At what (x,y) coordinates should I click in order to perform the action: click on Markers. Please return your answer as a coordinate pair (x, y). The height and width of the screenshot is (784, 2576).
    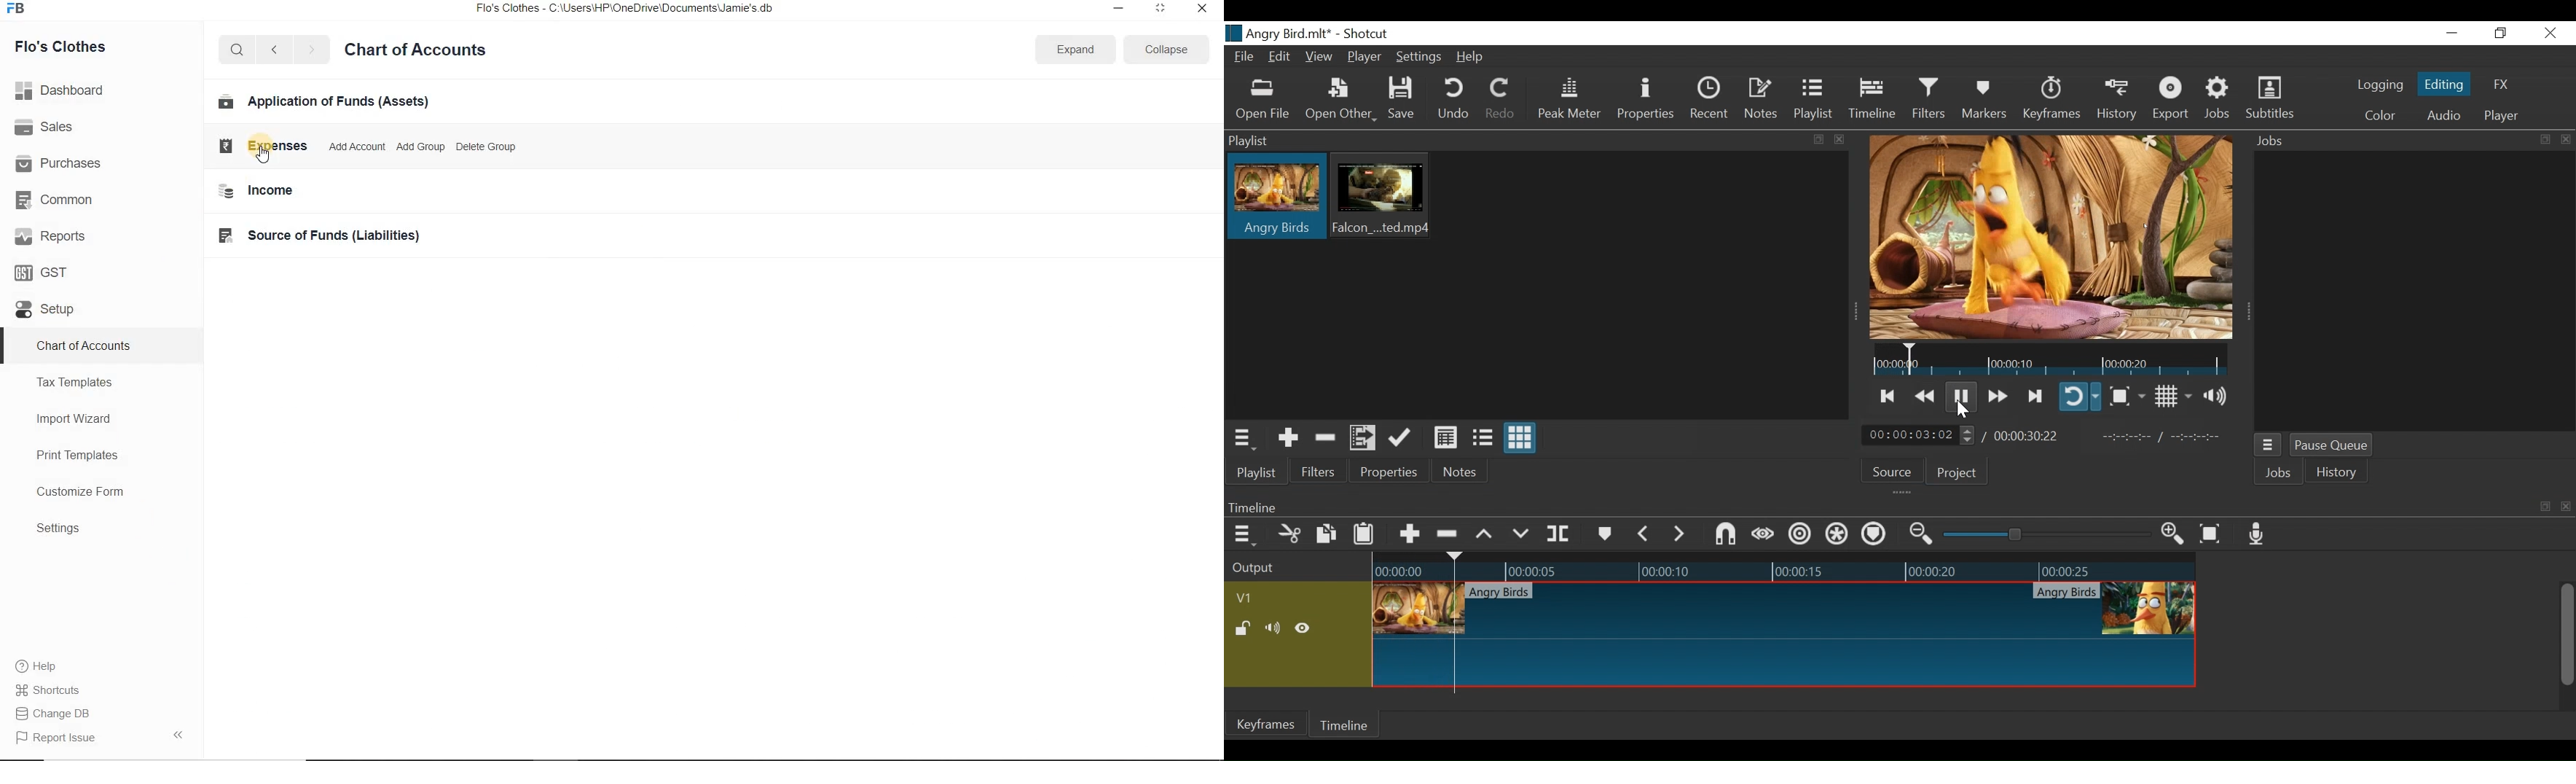
    Looking at the image, I should click on (1983, 100).